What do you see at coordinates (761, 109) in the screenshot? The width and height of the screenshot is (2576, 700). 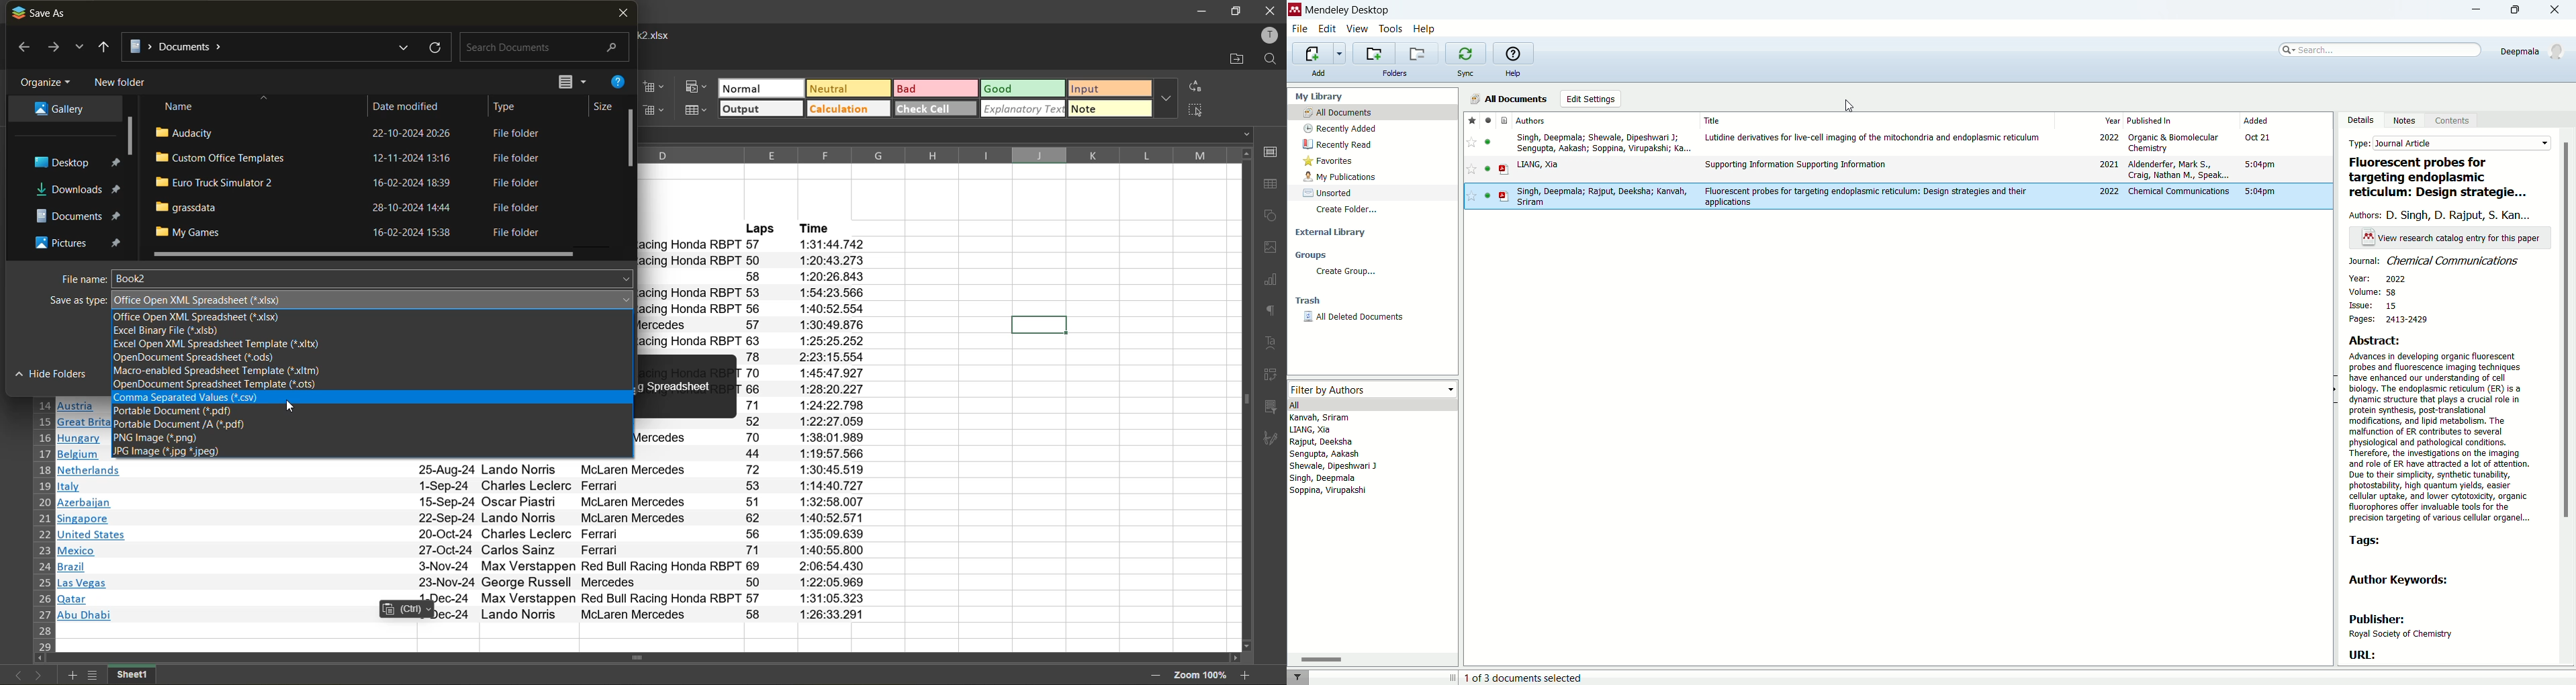 I see `output` at bounding box center [761, 109].